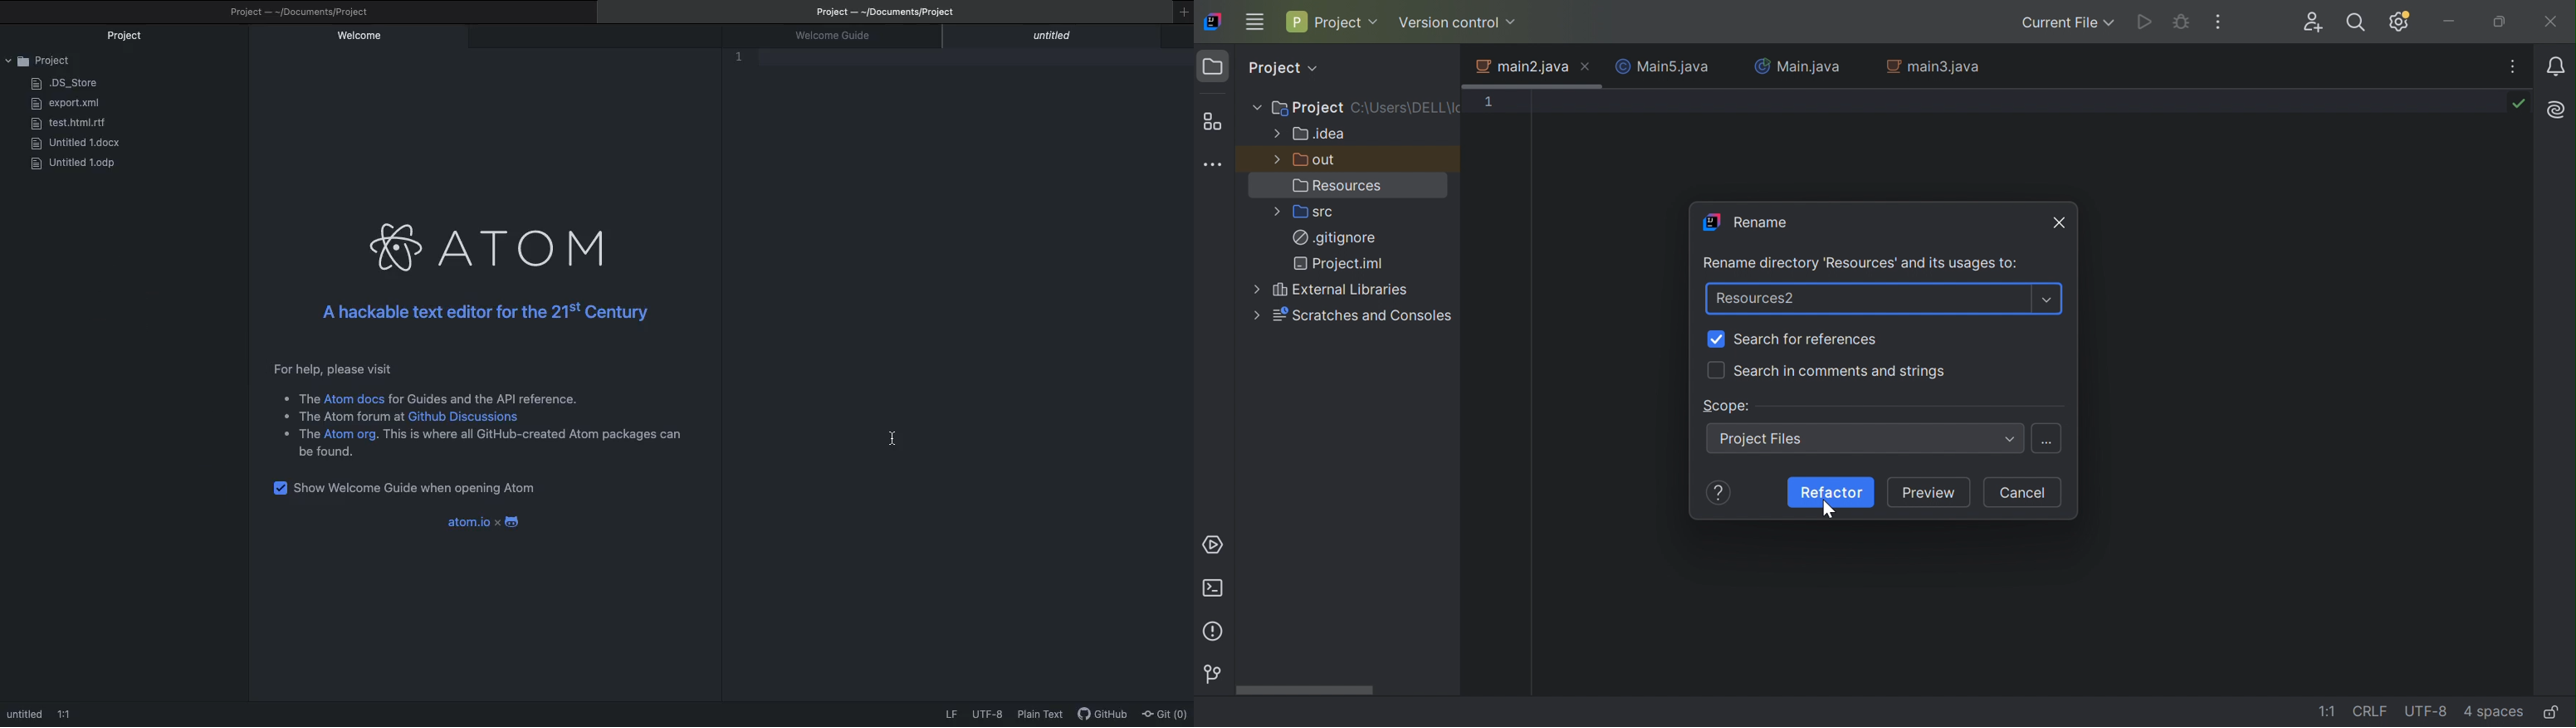 The height and width of the screenshot is (728, 2576). I want to click on Help, so click(474, 412).